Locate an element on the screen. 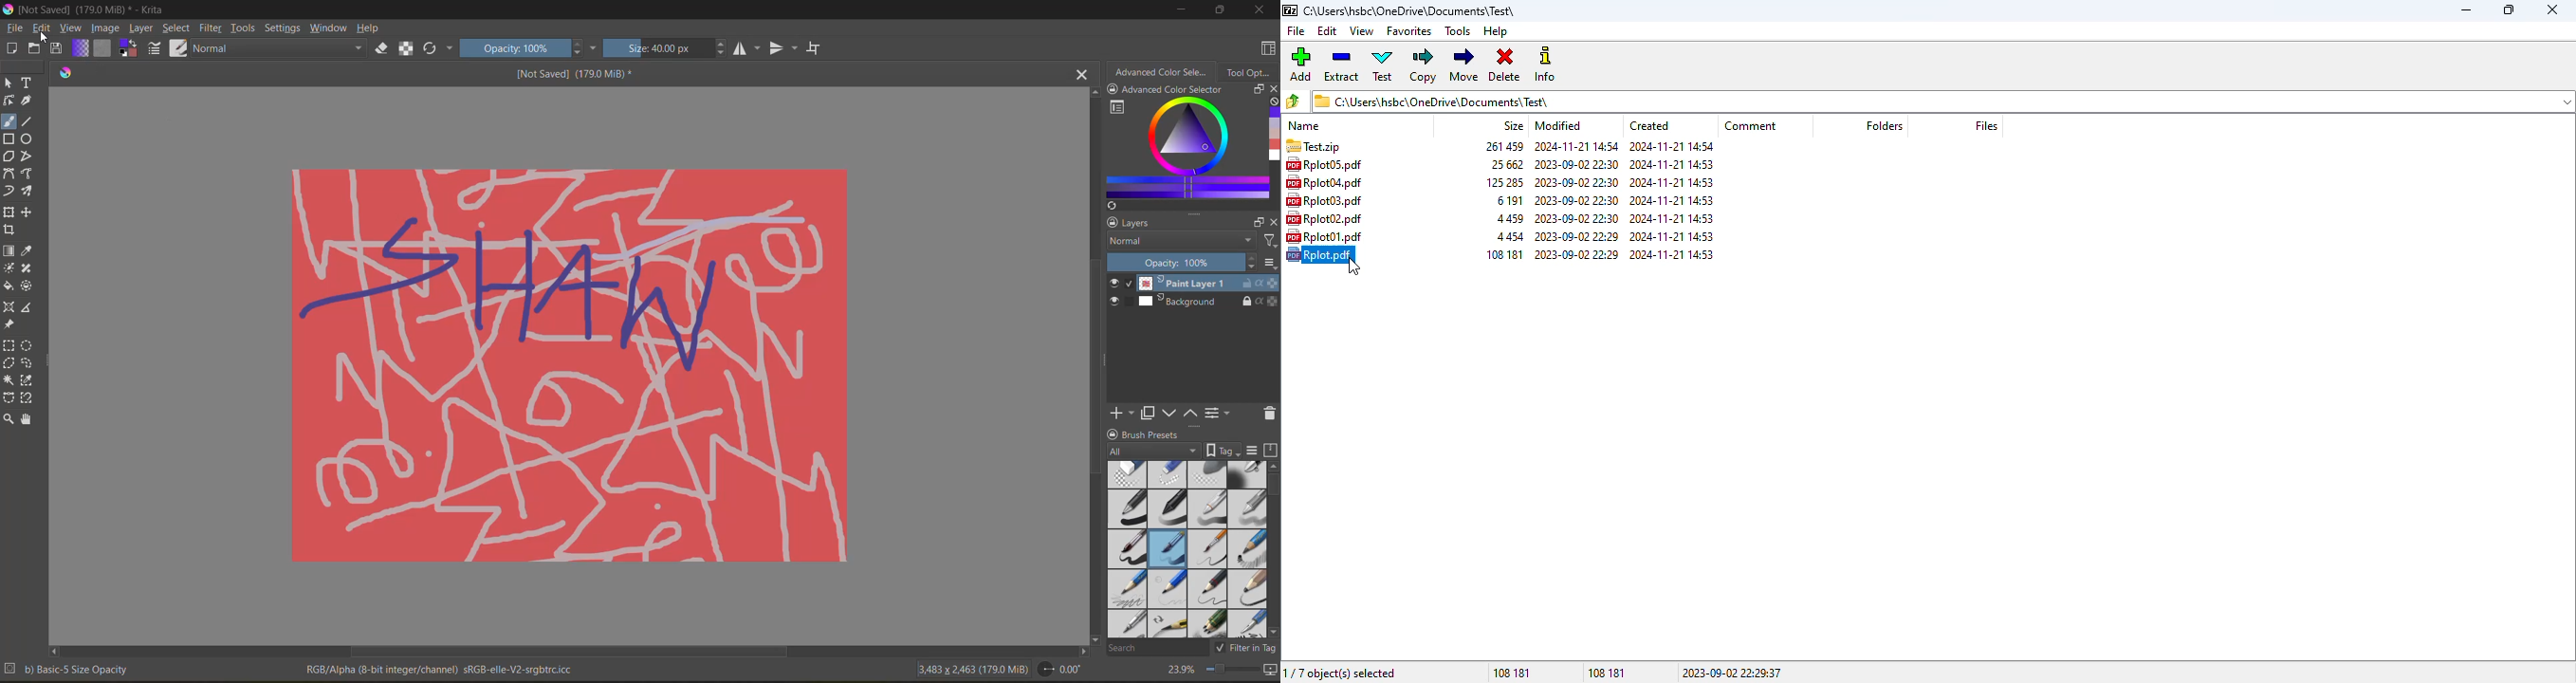  draw a gradient is located at coordinates (9, 251).